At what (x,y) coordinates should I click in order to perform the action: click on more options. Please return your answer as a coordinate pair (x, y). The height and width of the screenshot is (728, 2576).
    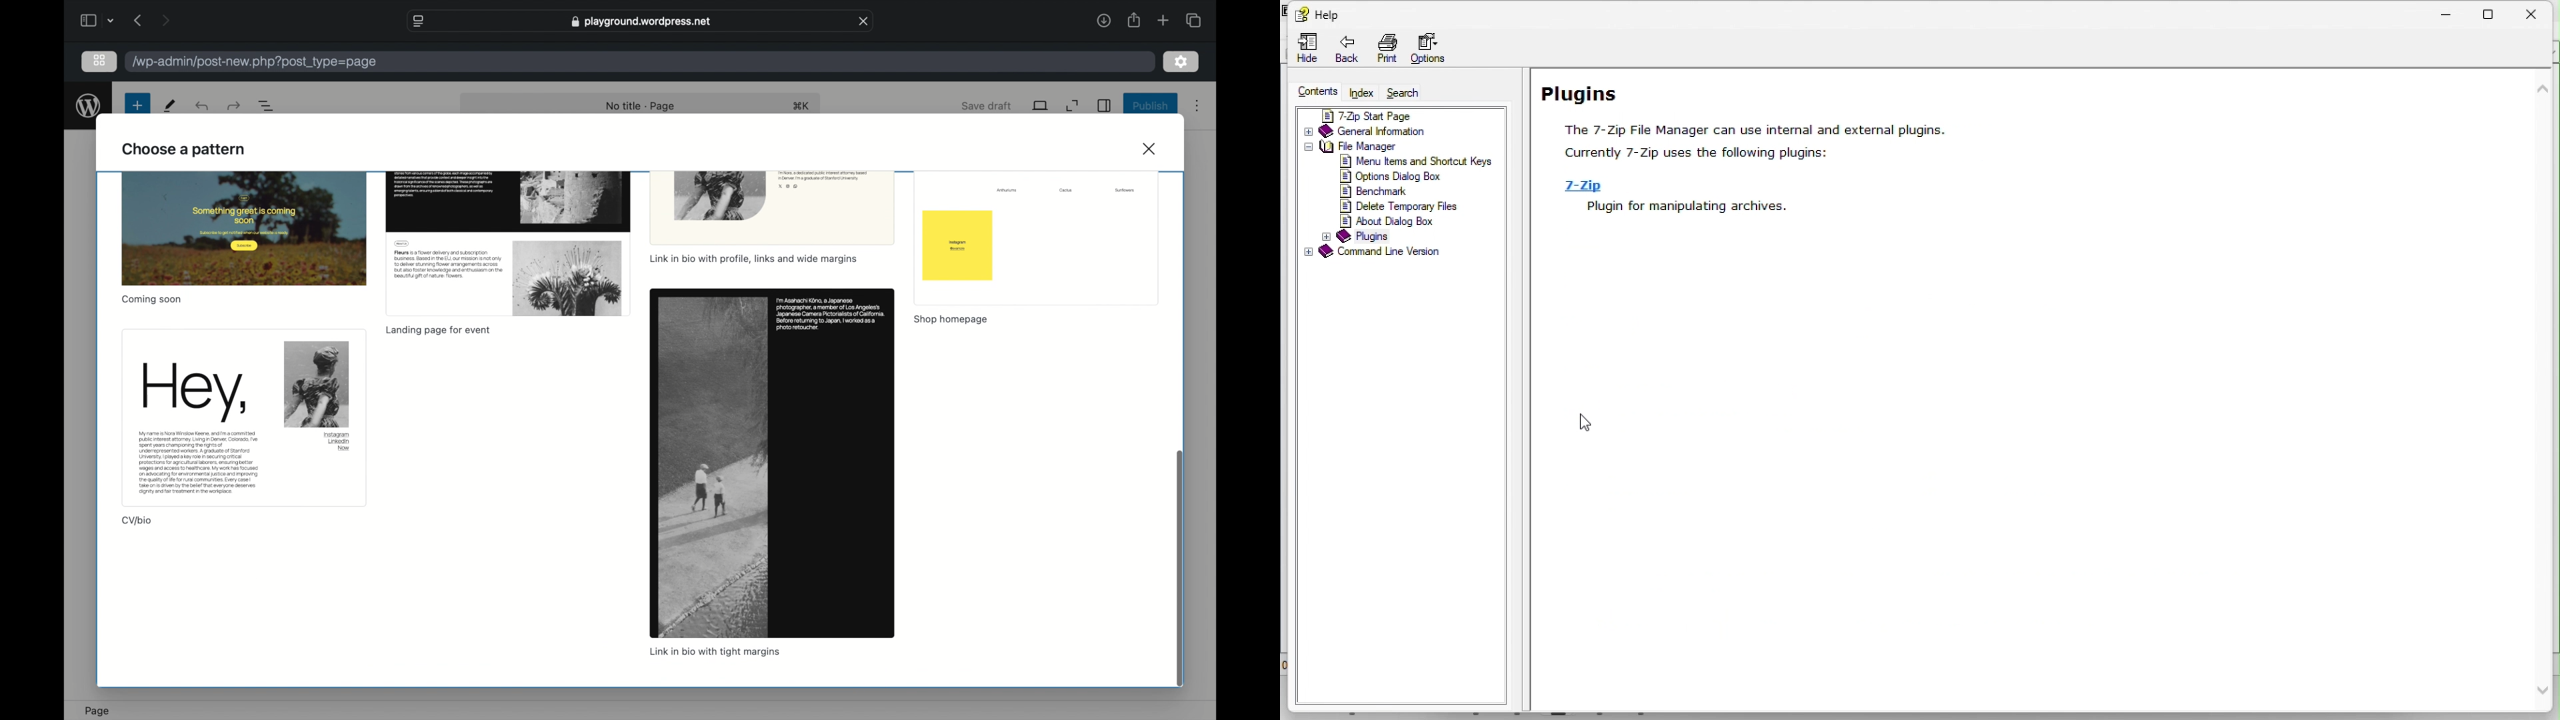
    Looking at the image, I should click on (1197, 107).